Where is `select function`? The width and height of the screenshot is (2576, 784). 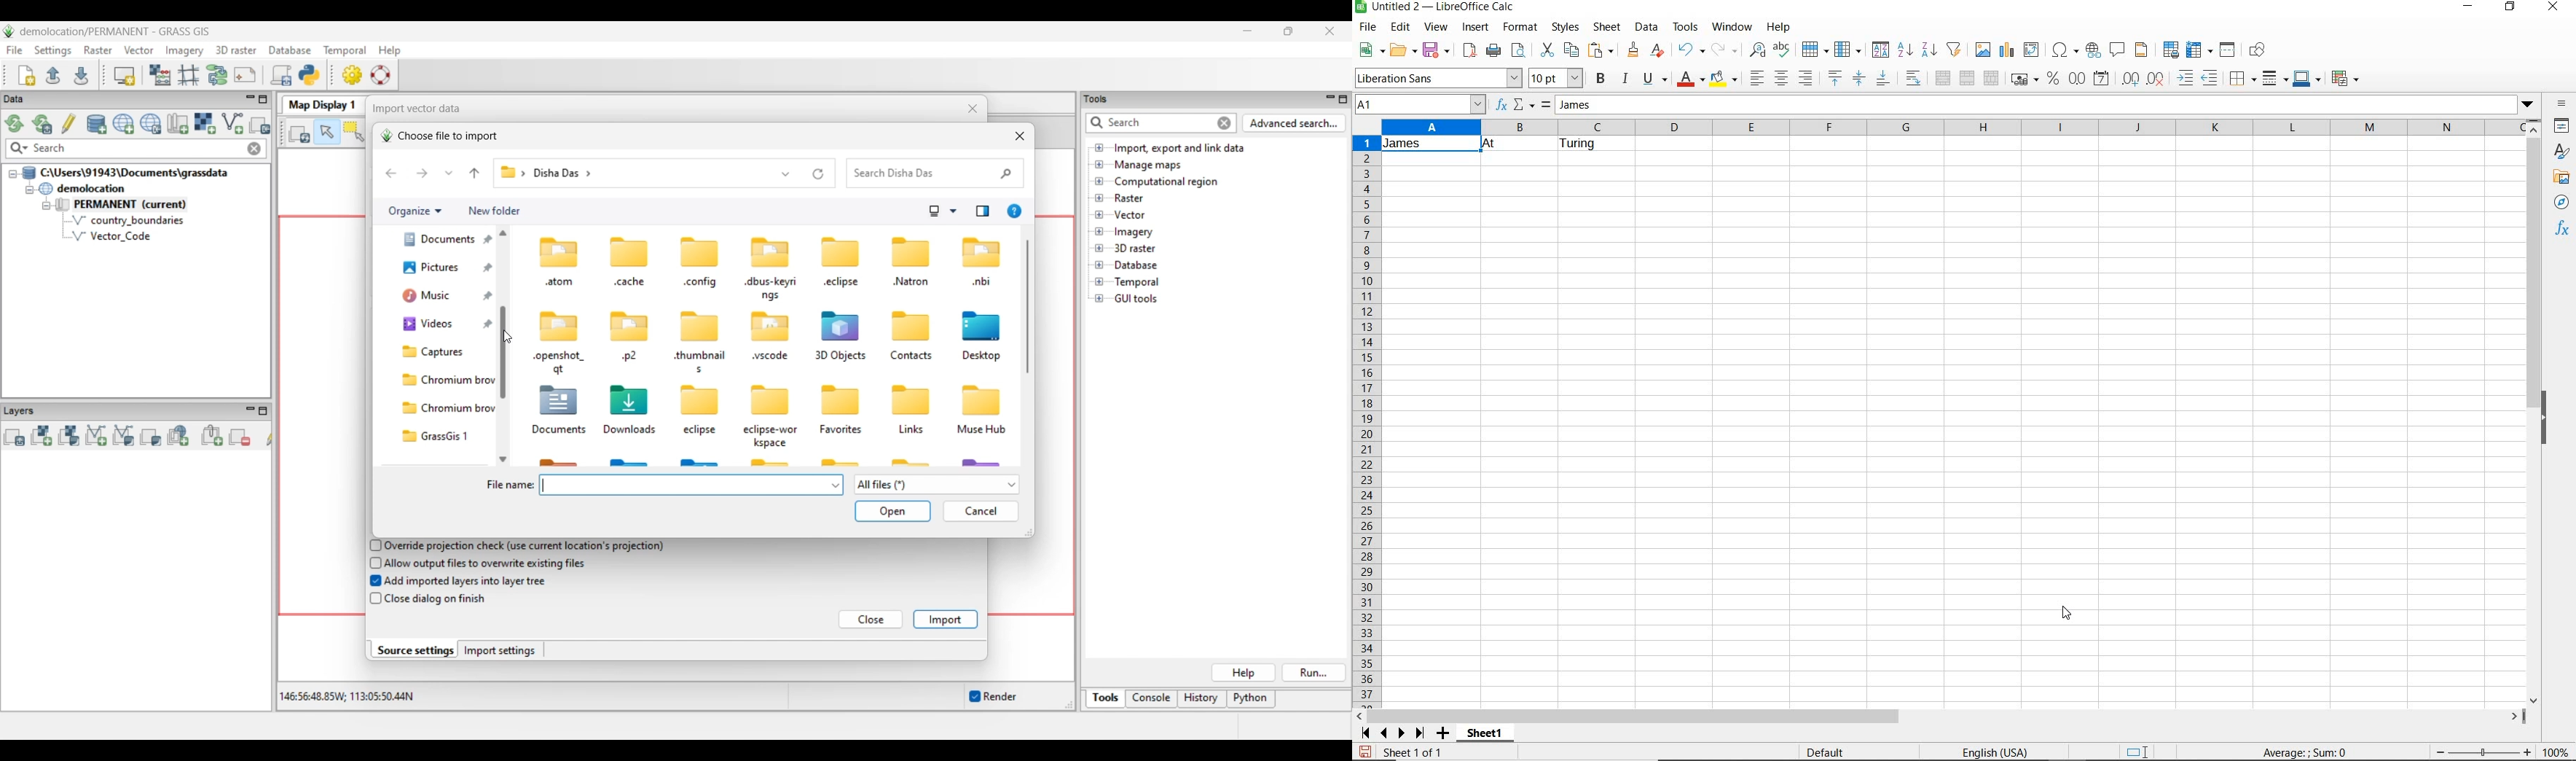
select function is located at coordinates (1525, 106).